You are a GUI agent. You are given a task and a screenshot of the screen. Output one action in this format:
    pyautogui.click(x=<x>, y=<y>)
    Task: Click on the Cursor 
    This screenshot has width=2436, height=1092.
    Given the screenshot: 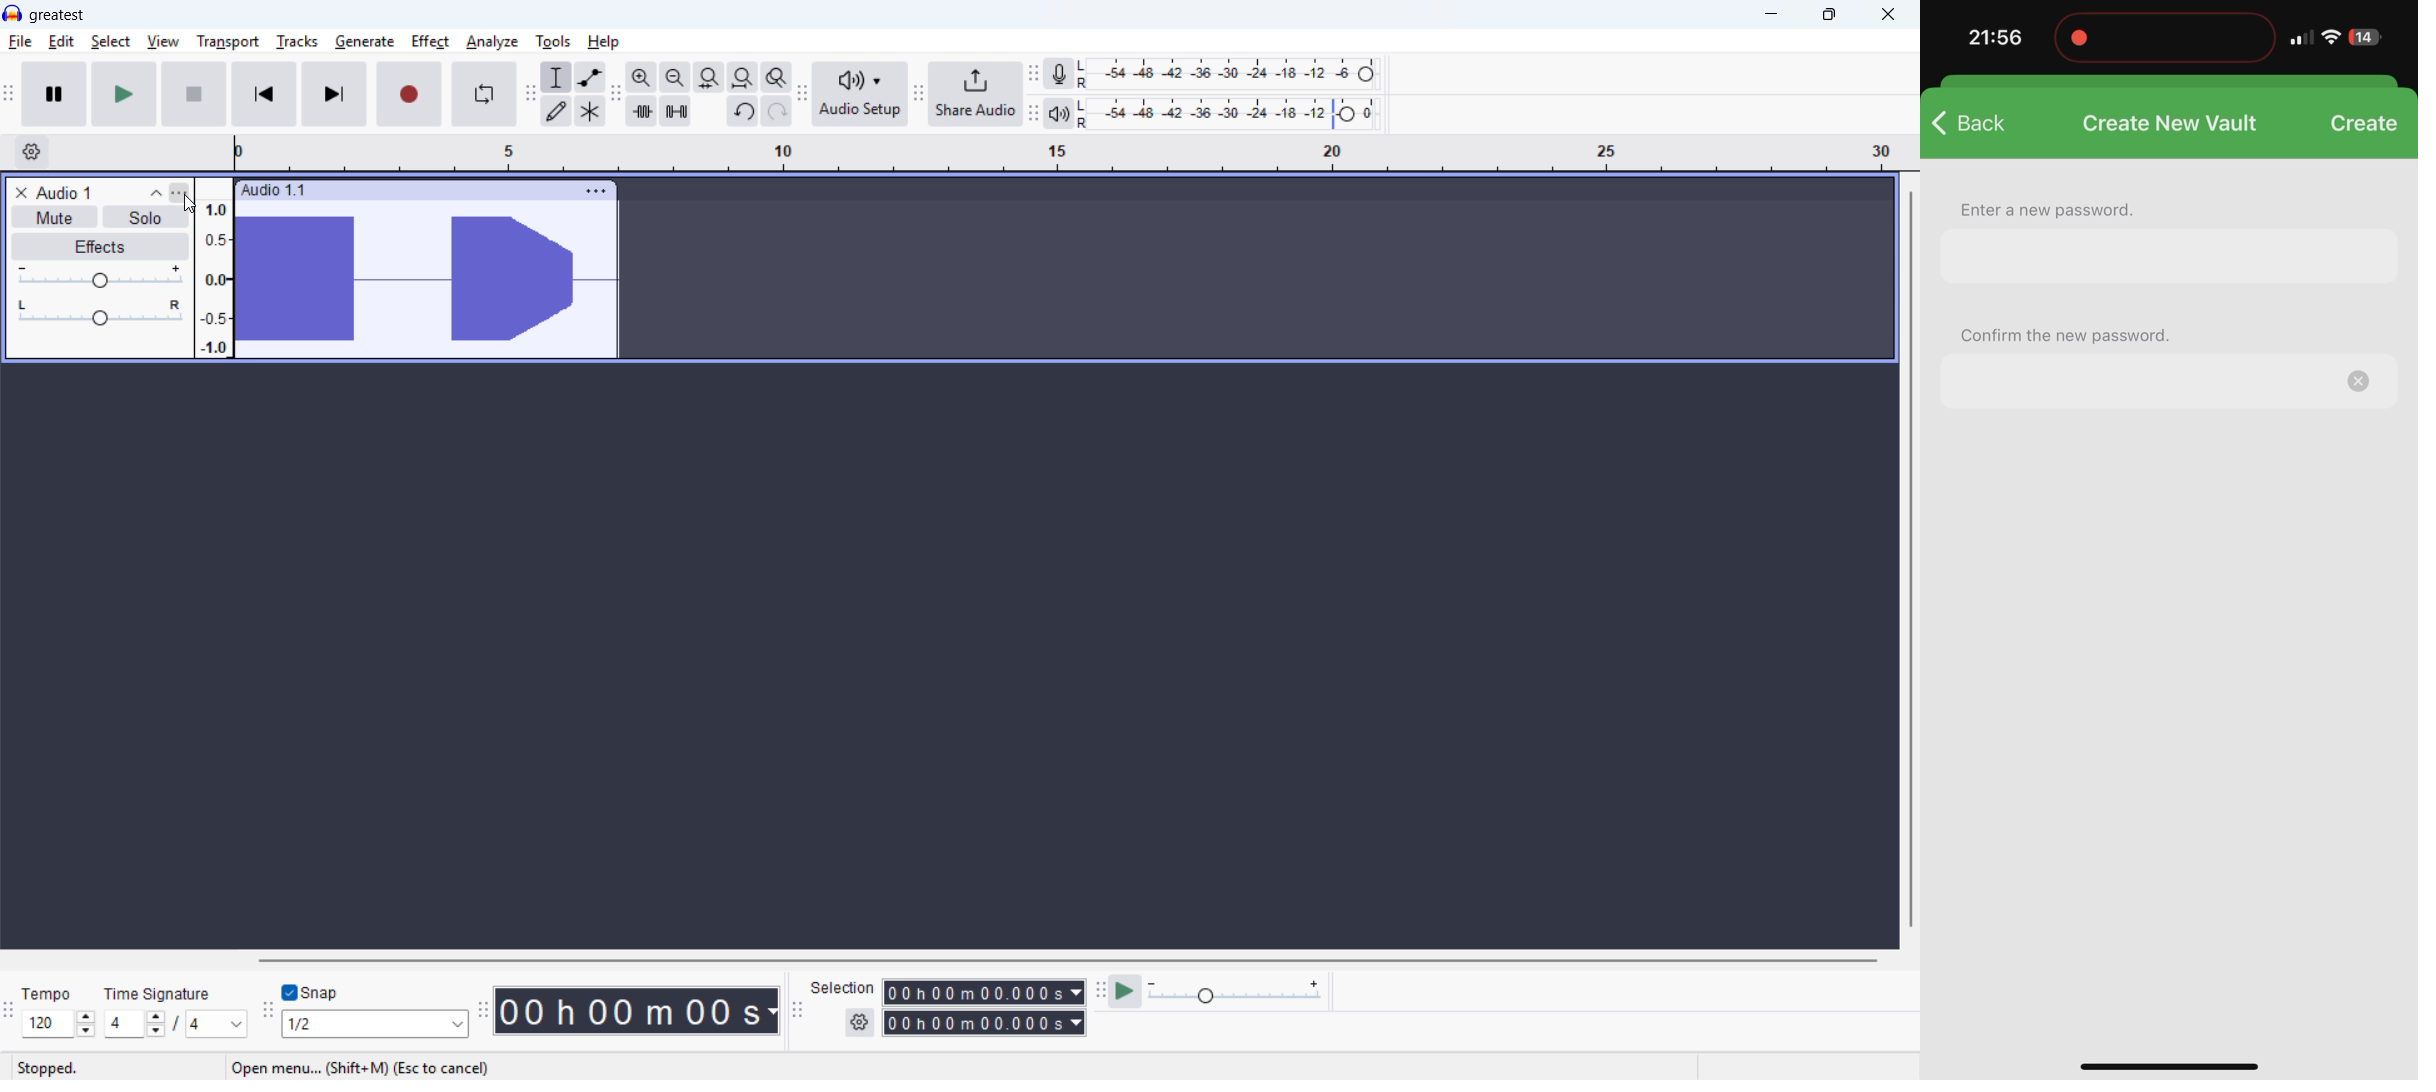 What is the action you would take?
    pyautogui.click(x=191, y=204)
    